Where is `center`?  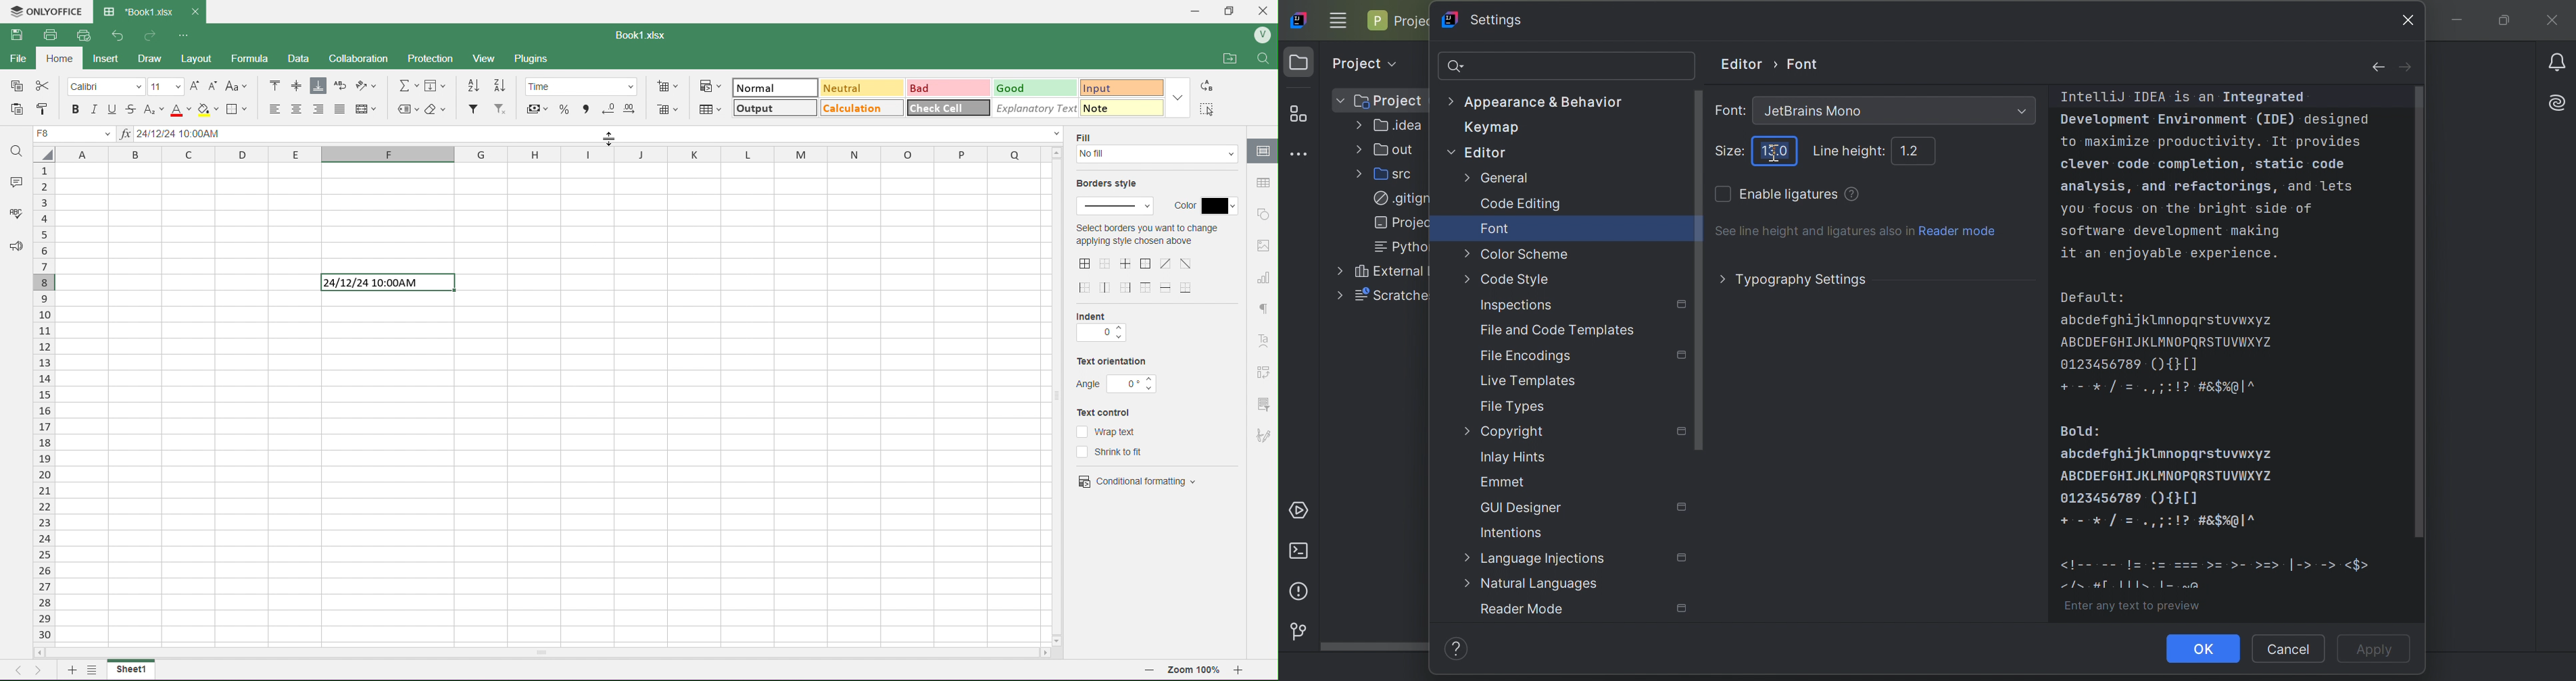 center is located at coordinates (1187, 263).